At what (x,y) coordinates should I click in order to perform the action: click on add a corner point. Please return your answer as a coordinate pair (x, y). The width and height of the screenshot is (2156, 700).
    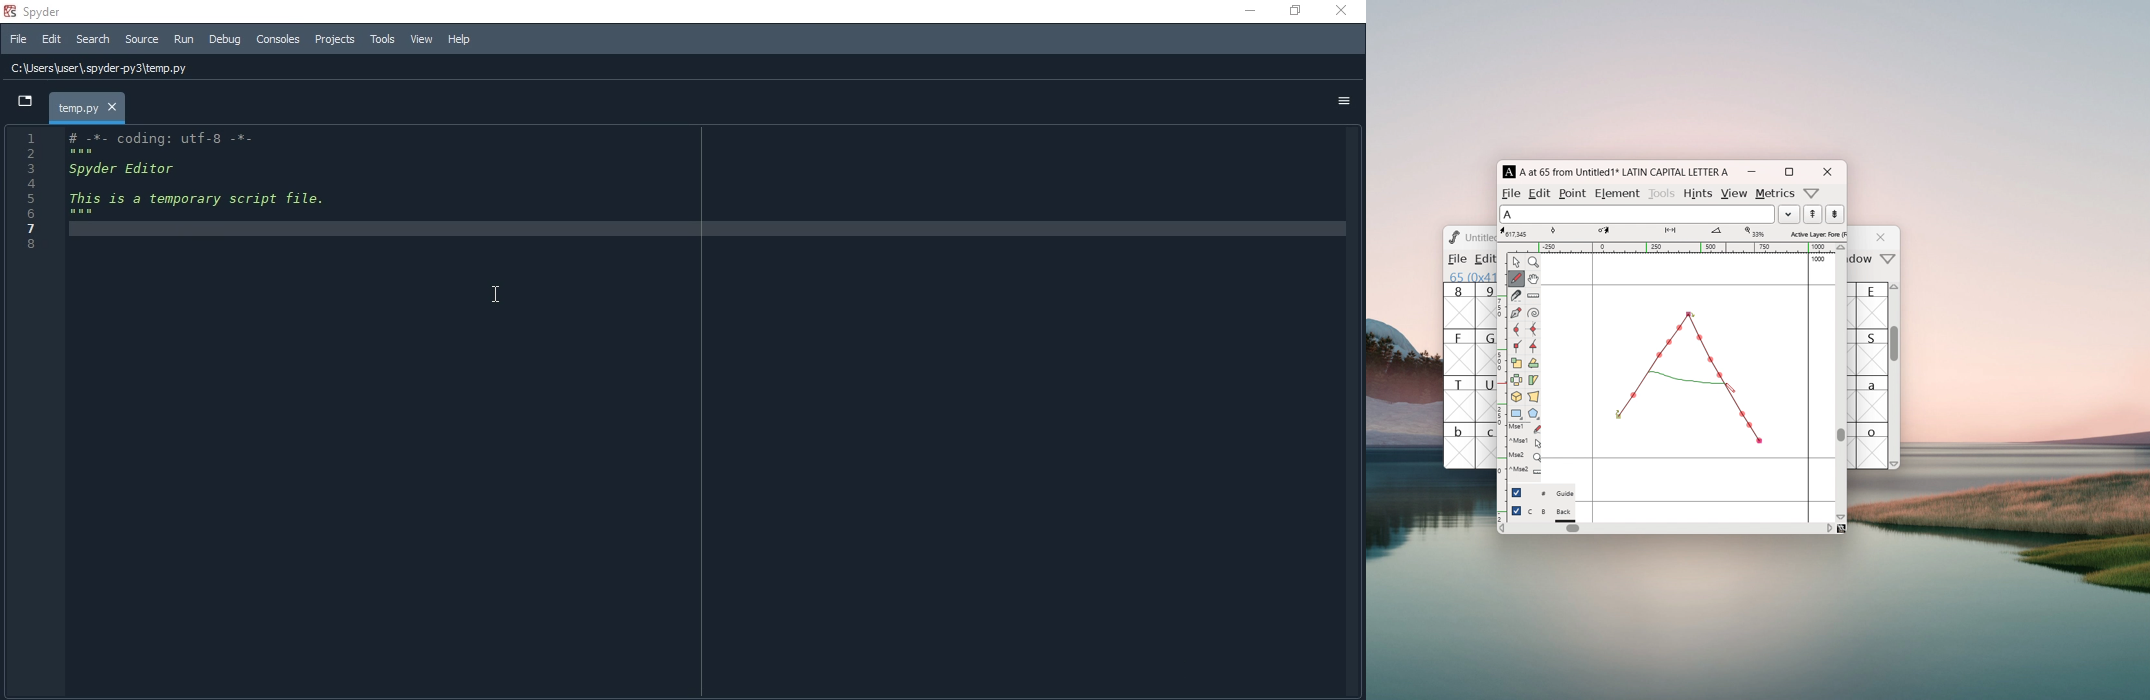
    Looking at the image, I should click on (1516, 345).